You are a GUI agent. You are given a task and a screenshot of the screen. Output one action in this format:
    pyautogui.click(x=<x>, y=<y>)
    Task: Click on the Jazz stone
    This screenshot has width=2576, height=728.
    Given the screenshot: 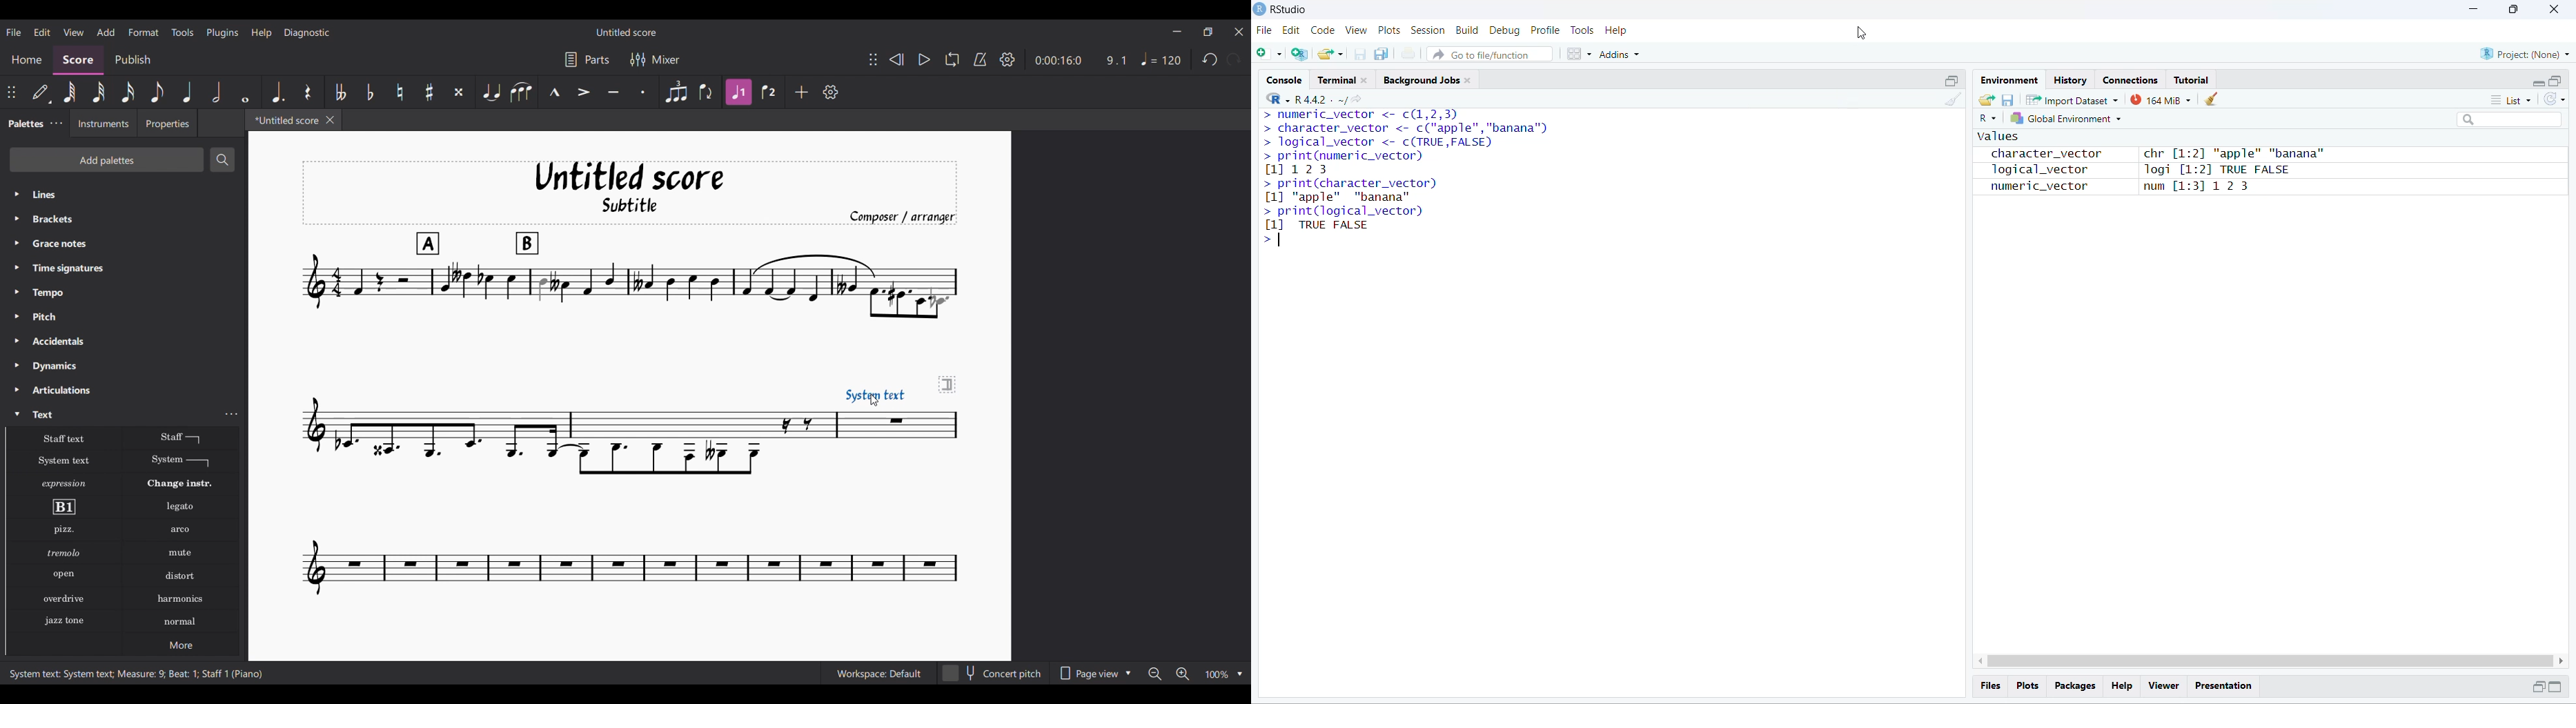 What is the action you would take?
    pyautogui.click(x=64, y=621)
    